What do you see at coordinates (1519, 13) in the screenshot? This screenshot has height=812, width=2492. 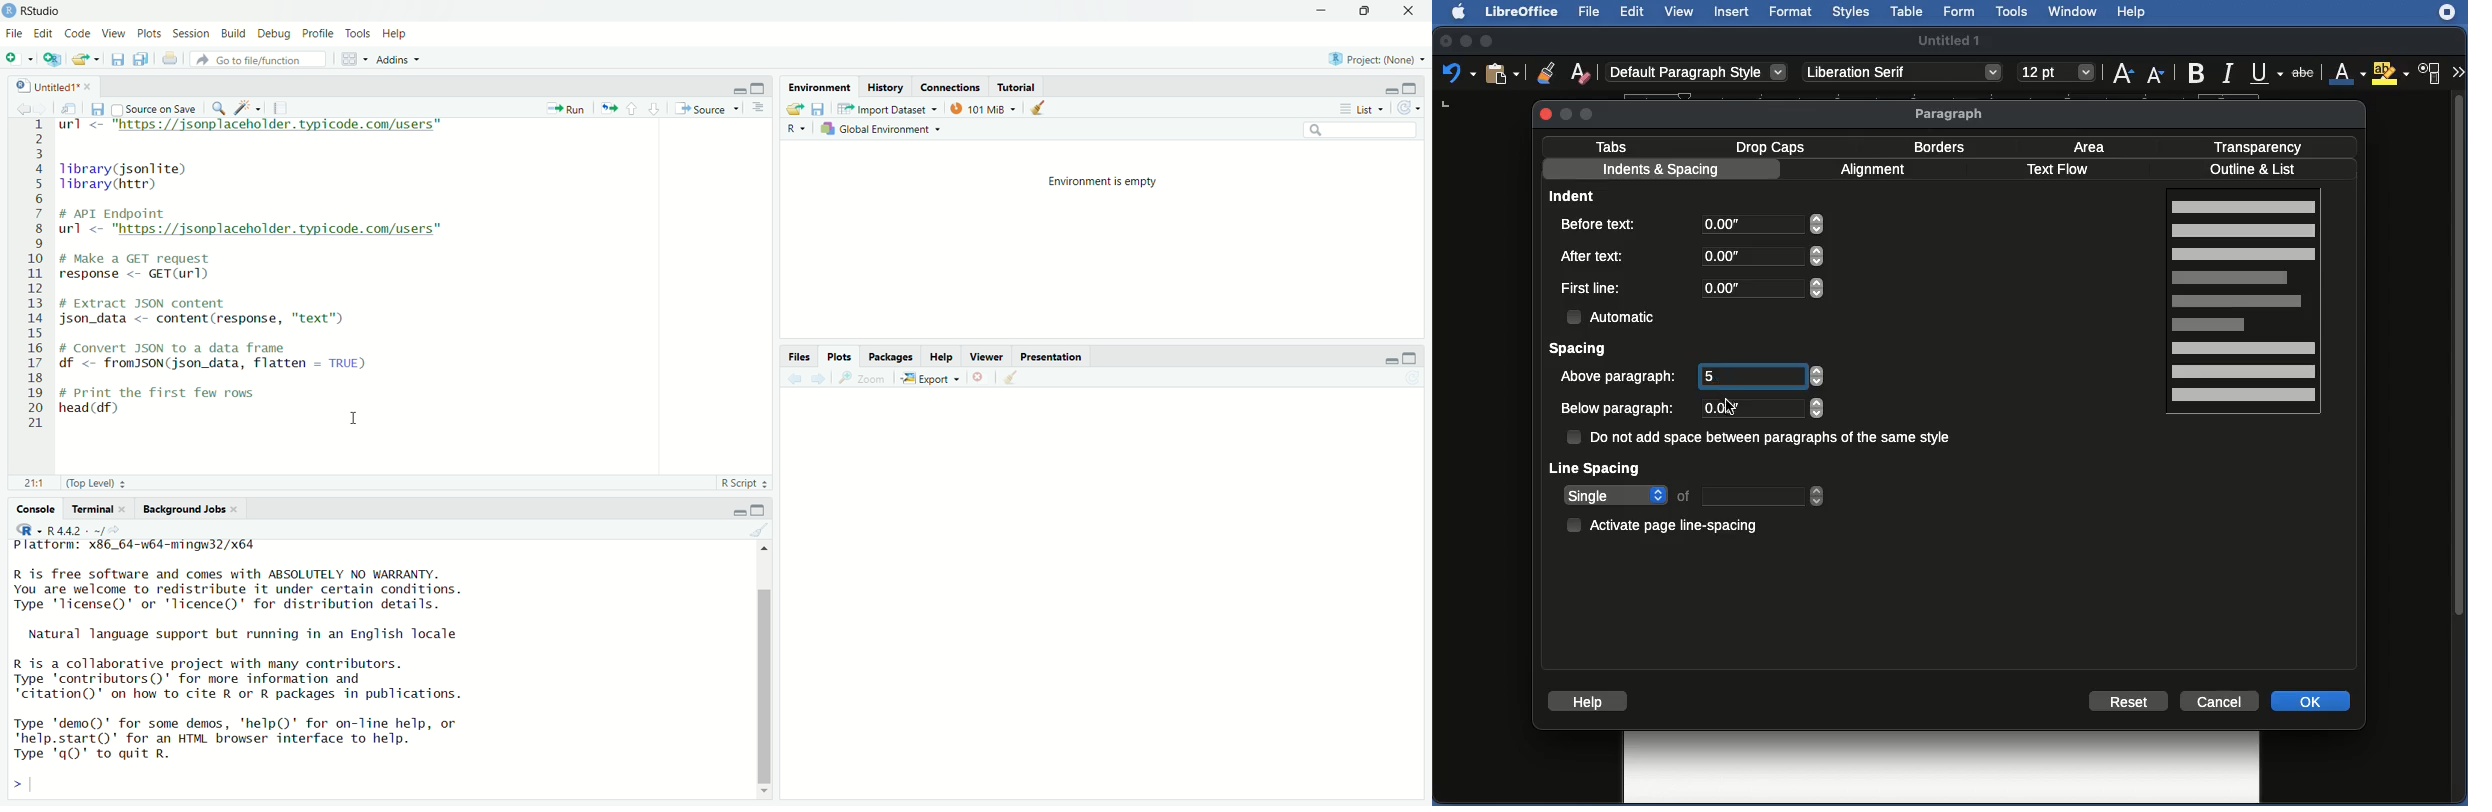 I see `LibreOffice` at bounding box center [1519, 13].